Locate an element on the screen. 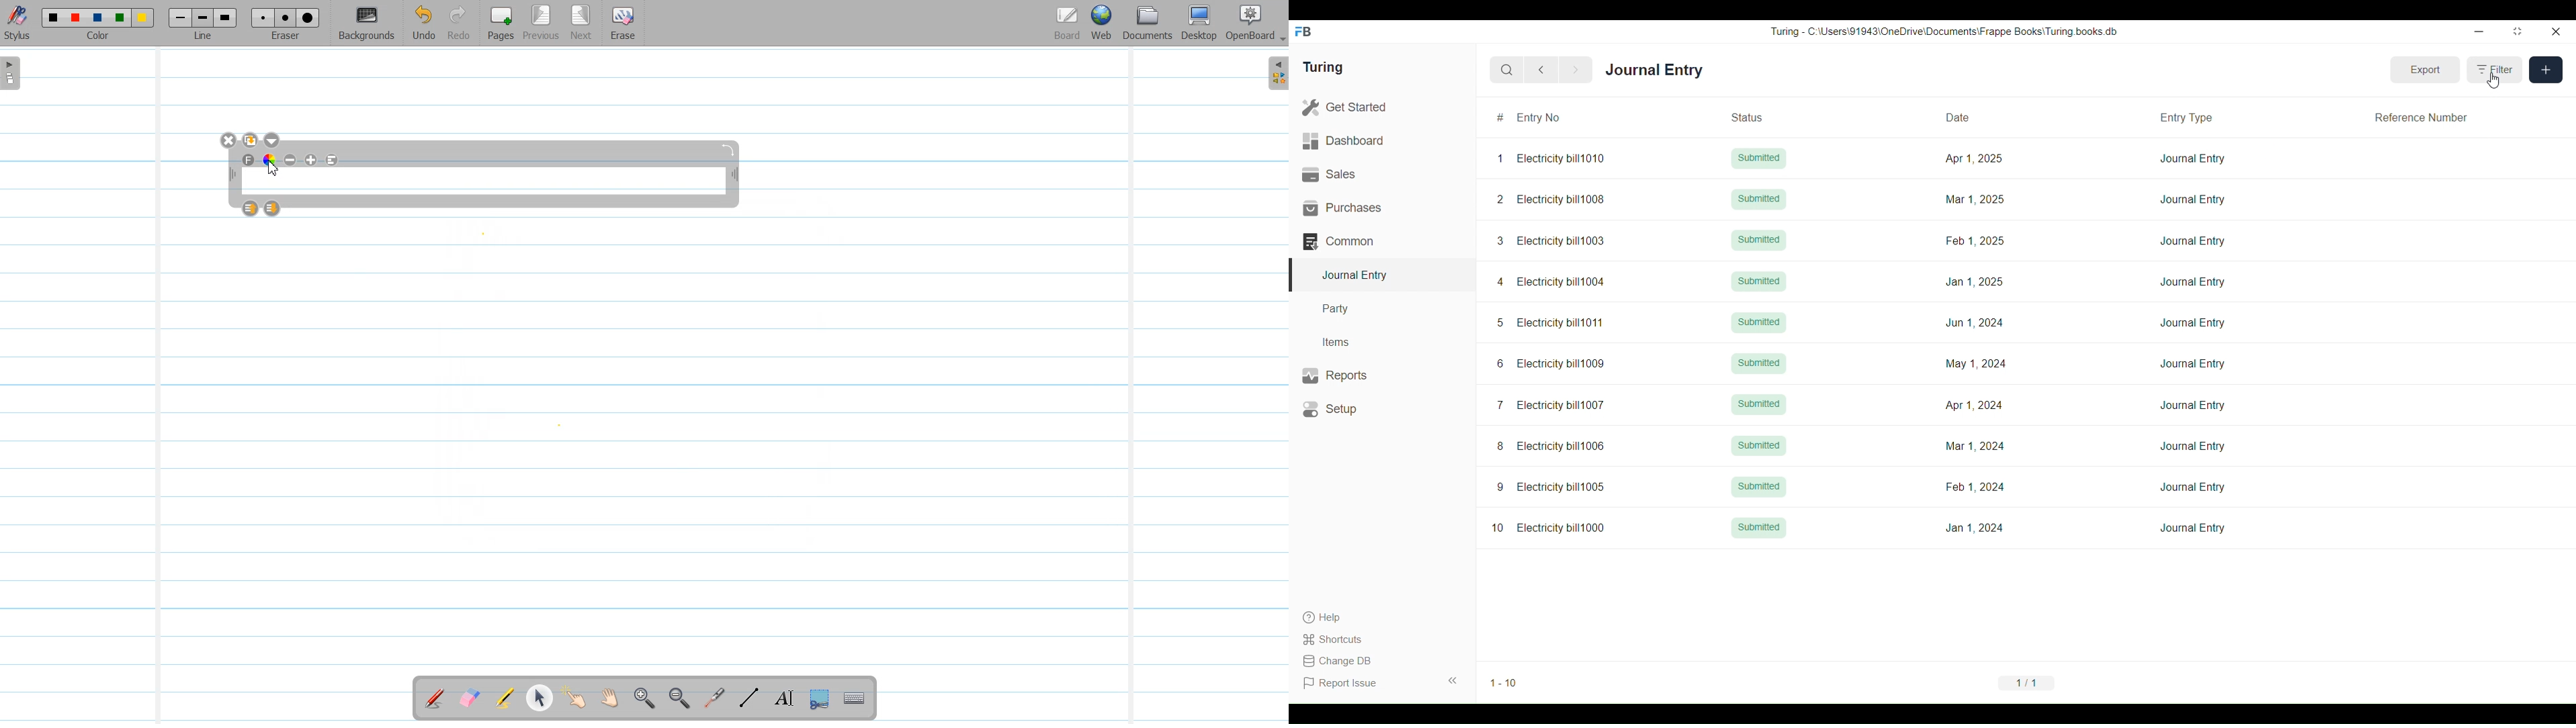 The image size is (2576, 728). Party is located at coordinates (1382, 309).